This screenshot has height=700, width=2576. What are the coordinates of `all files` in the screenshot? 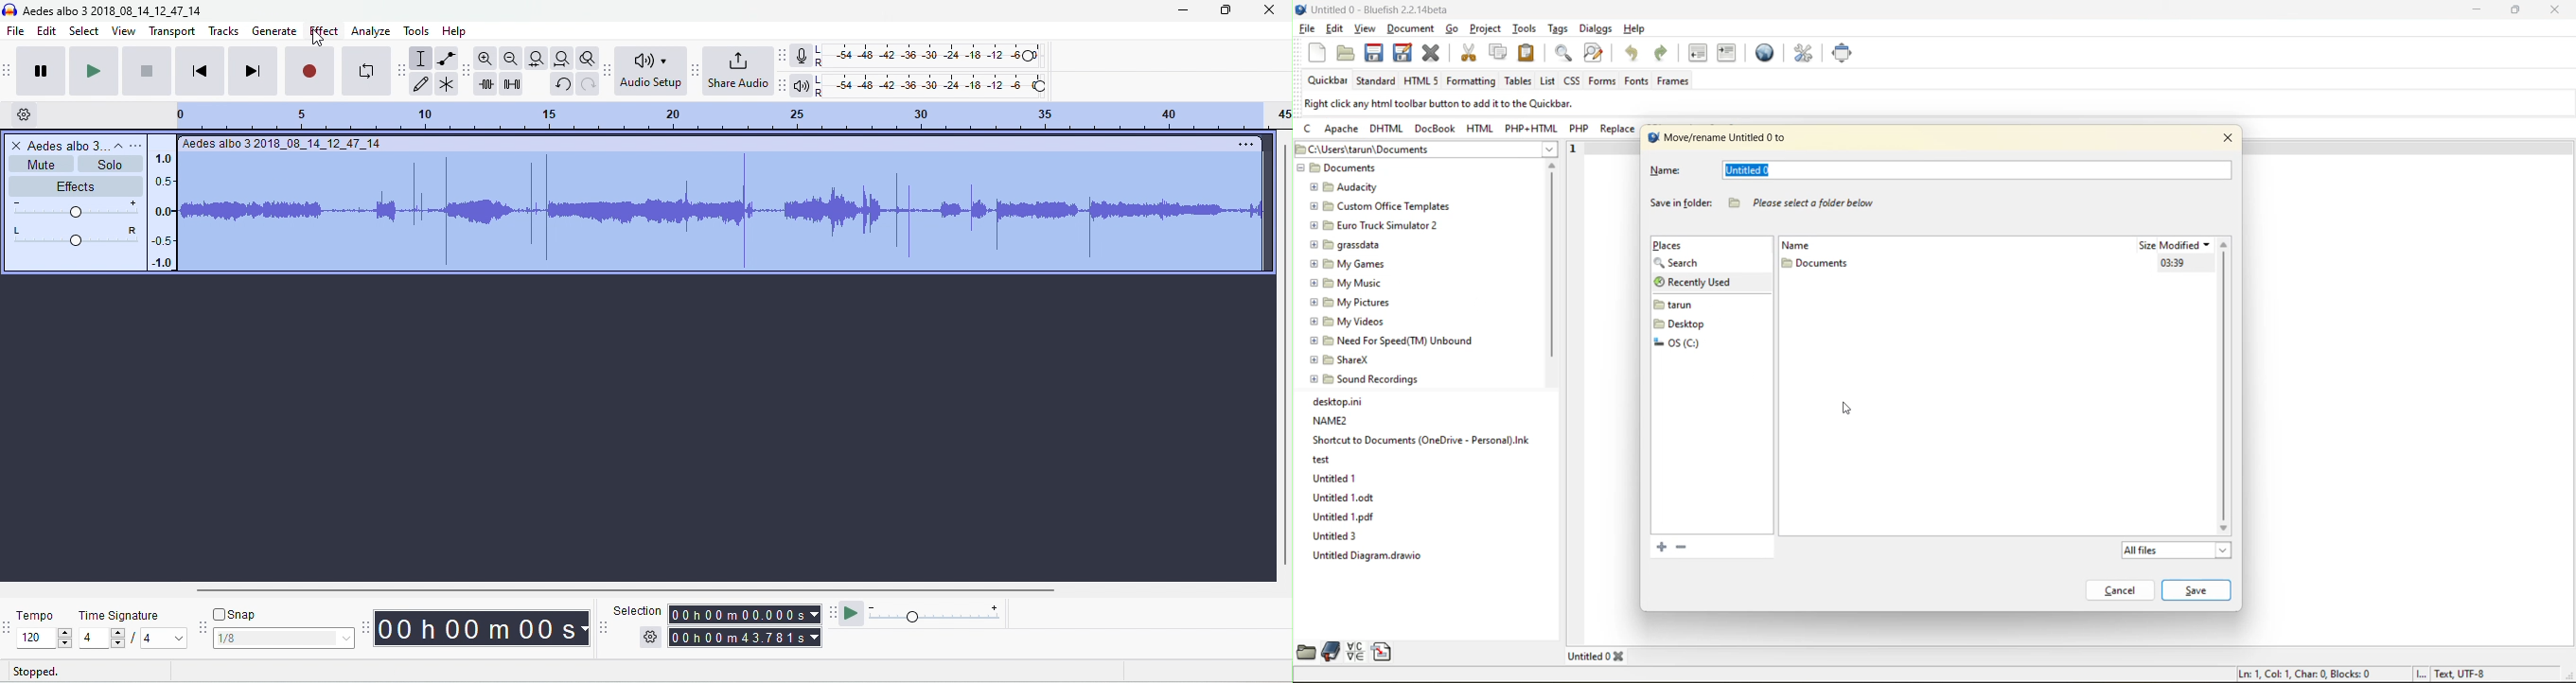 It's located at (2179, 549).